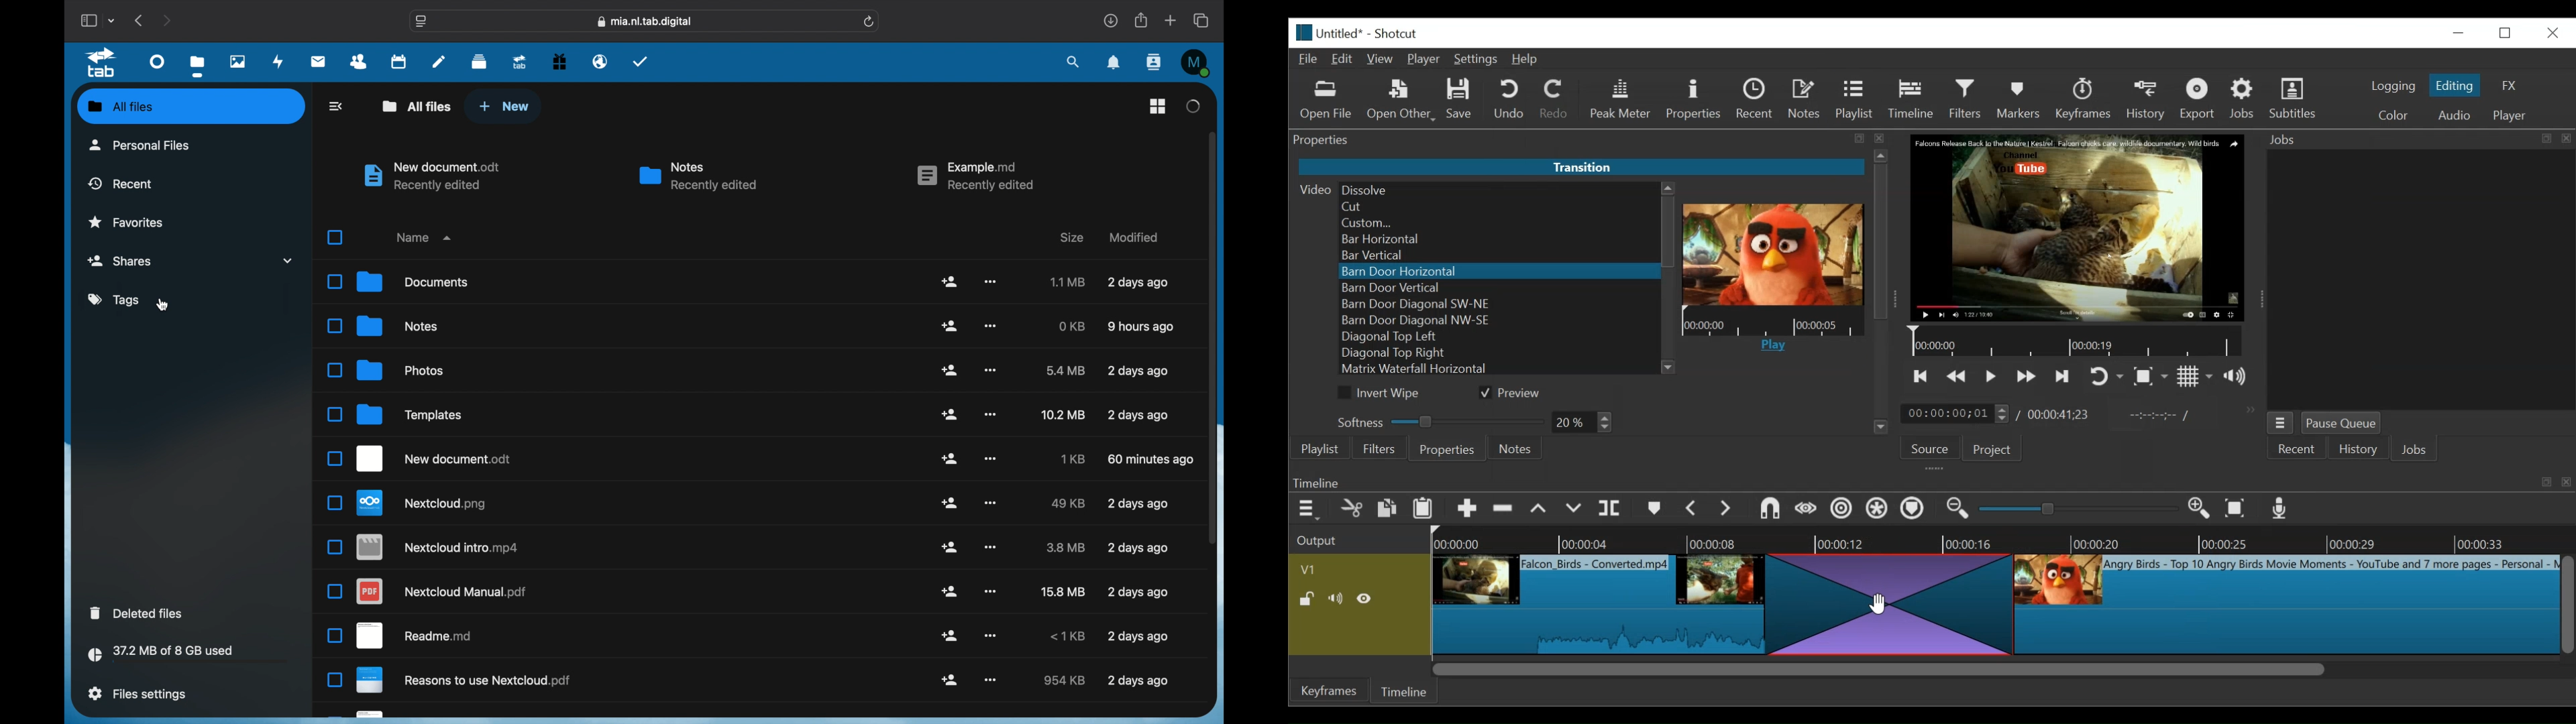  What do you see at coordinates (1171, 21) in the screenshot?
I see `new tab` at bounding box center [1171, 21].